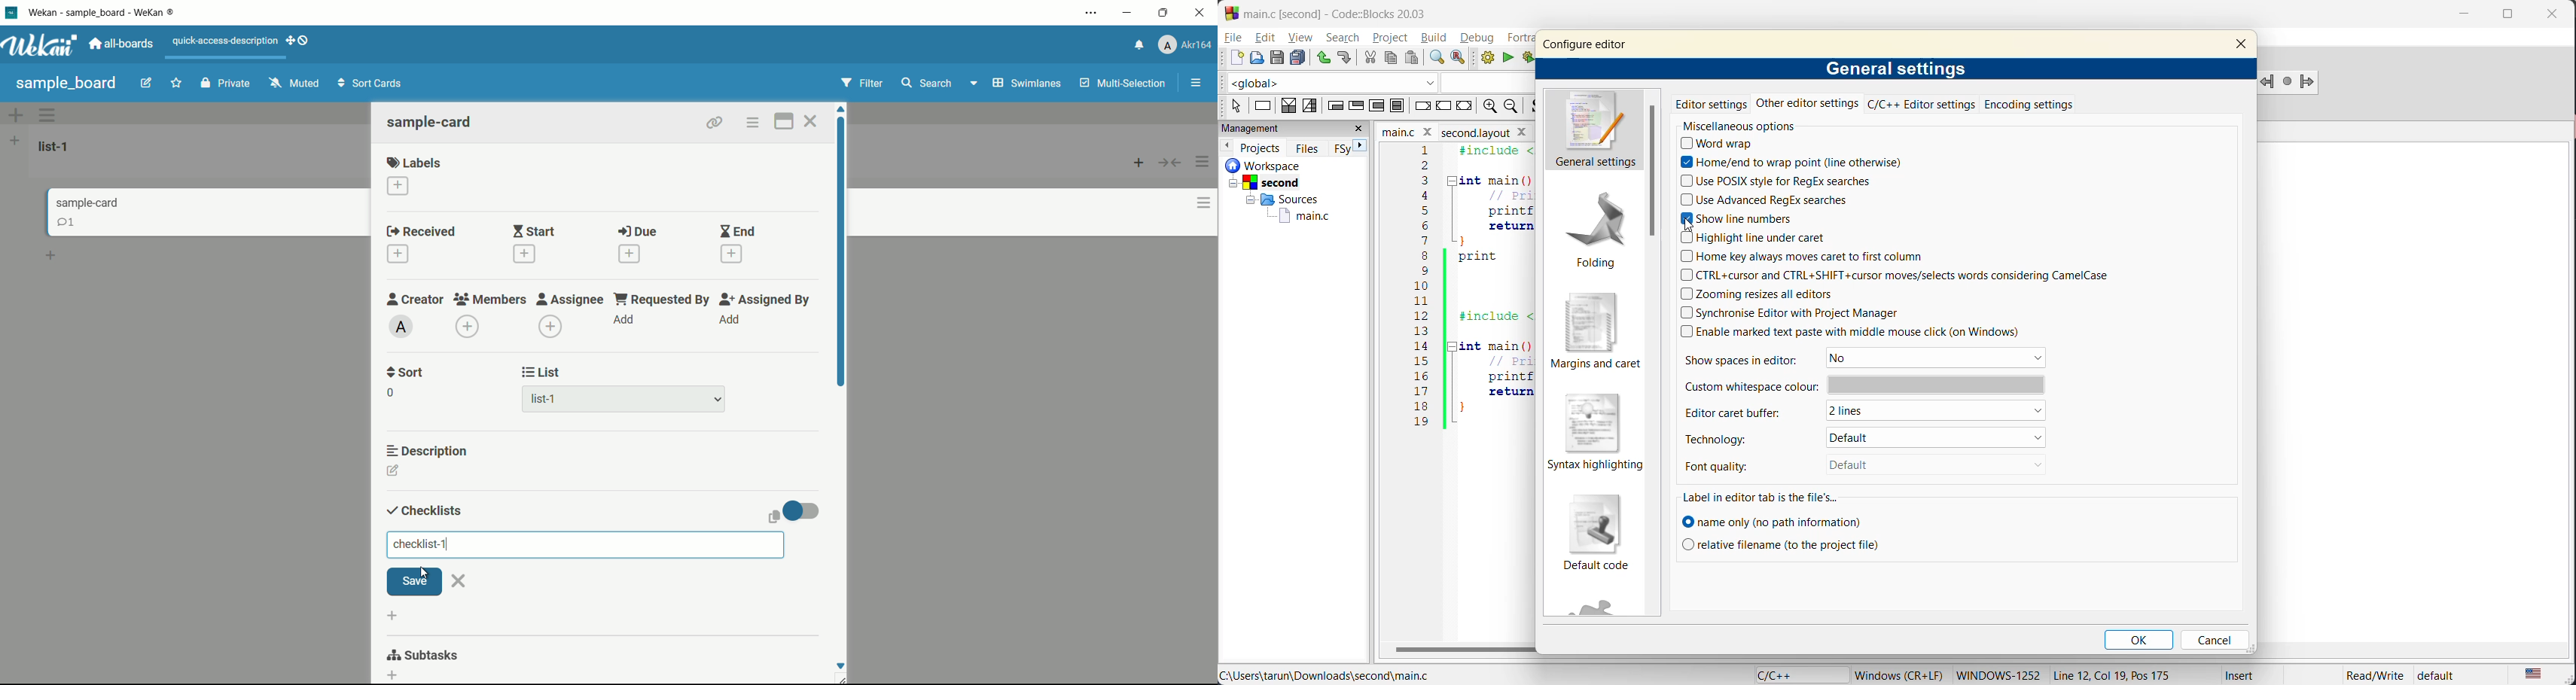 This screenshot has width=2576, height=700. What do you see at coordinates (2212, 639) in the screenshot?
I see `cancel` at bounding box center [2212, 639].